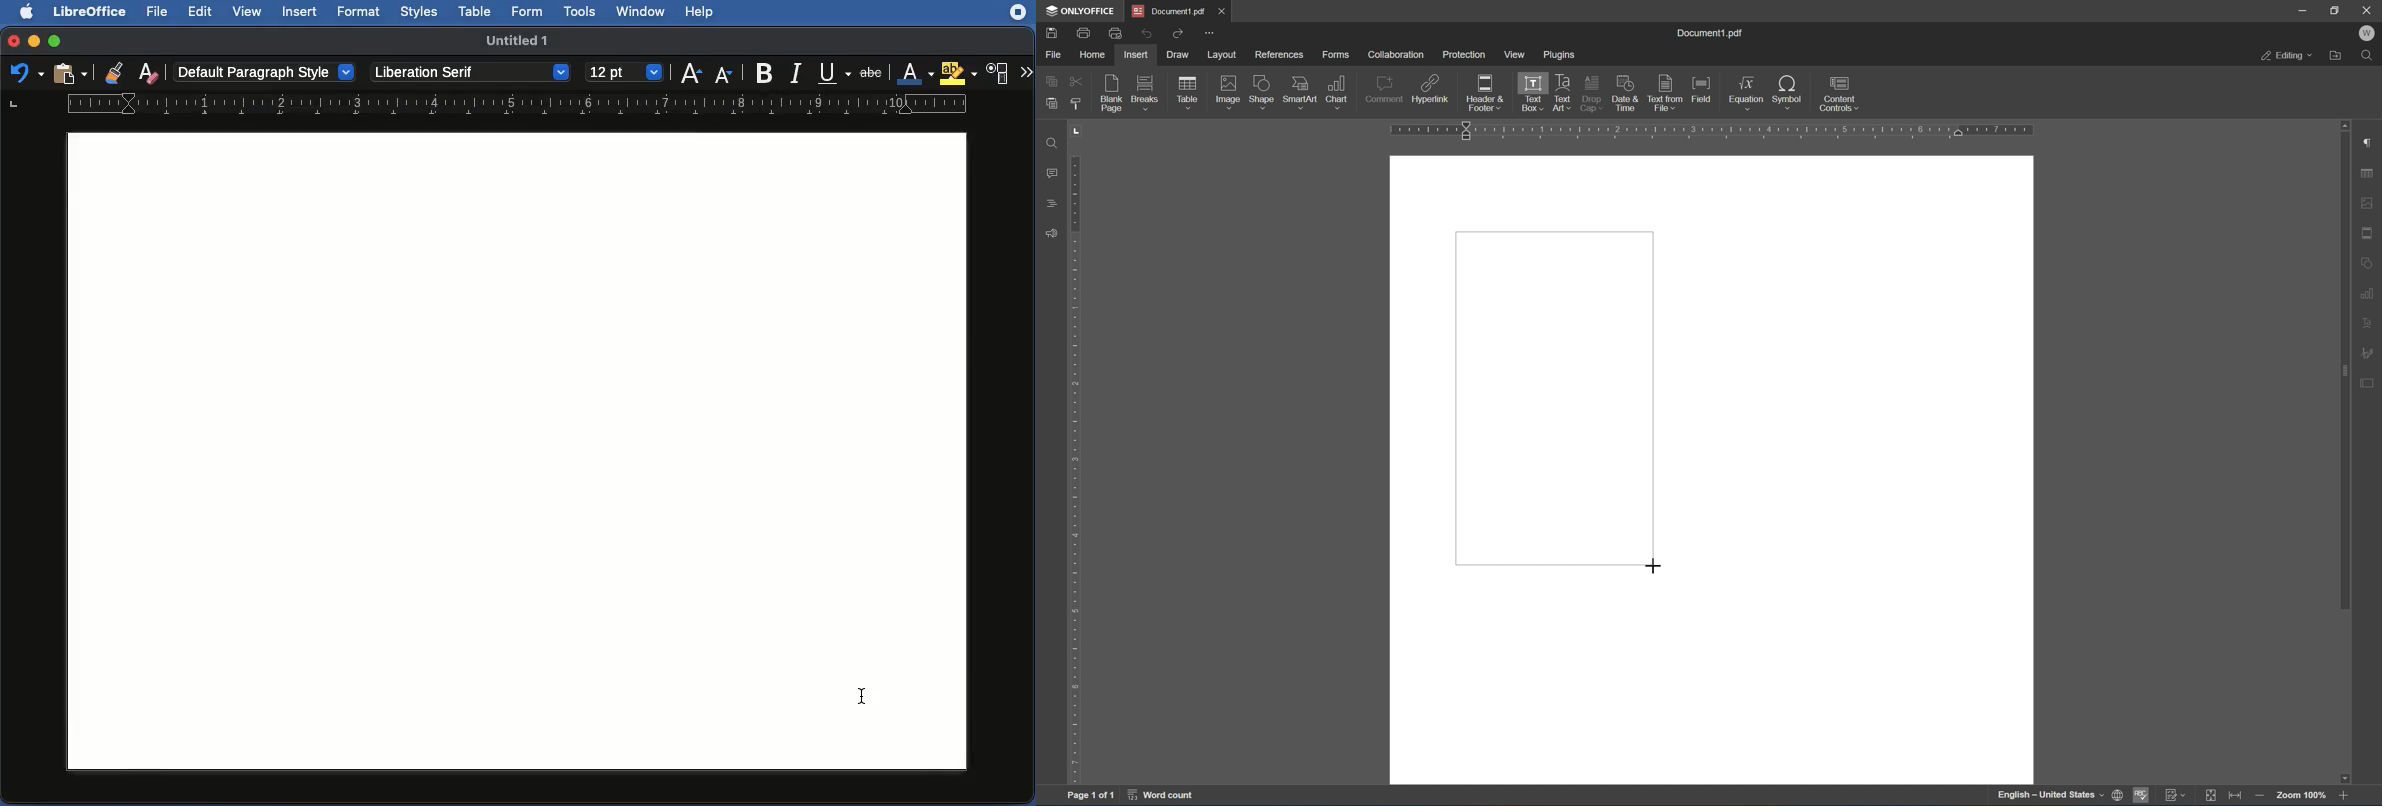 The height and width of the screenshot is (812, 2408). Describe the element at coordinates (2369, 261) in the screenshot. I see `Shape settings` at that location.